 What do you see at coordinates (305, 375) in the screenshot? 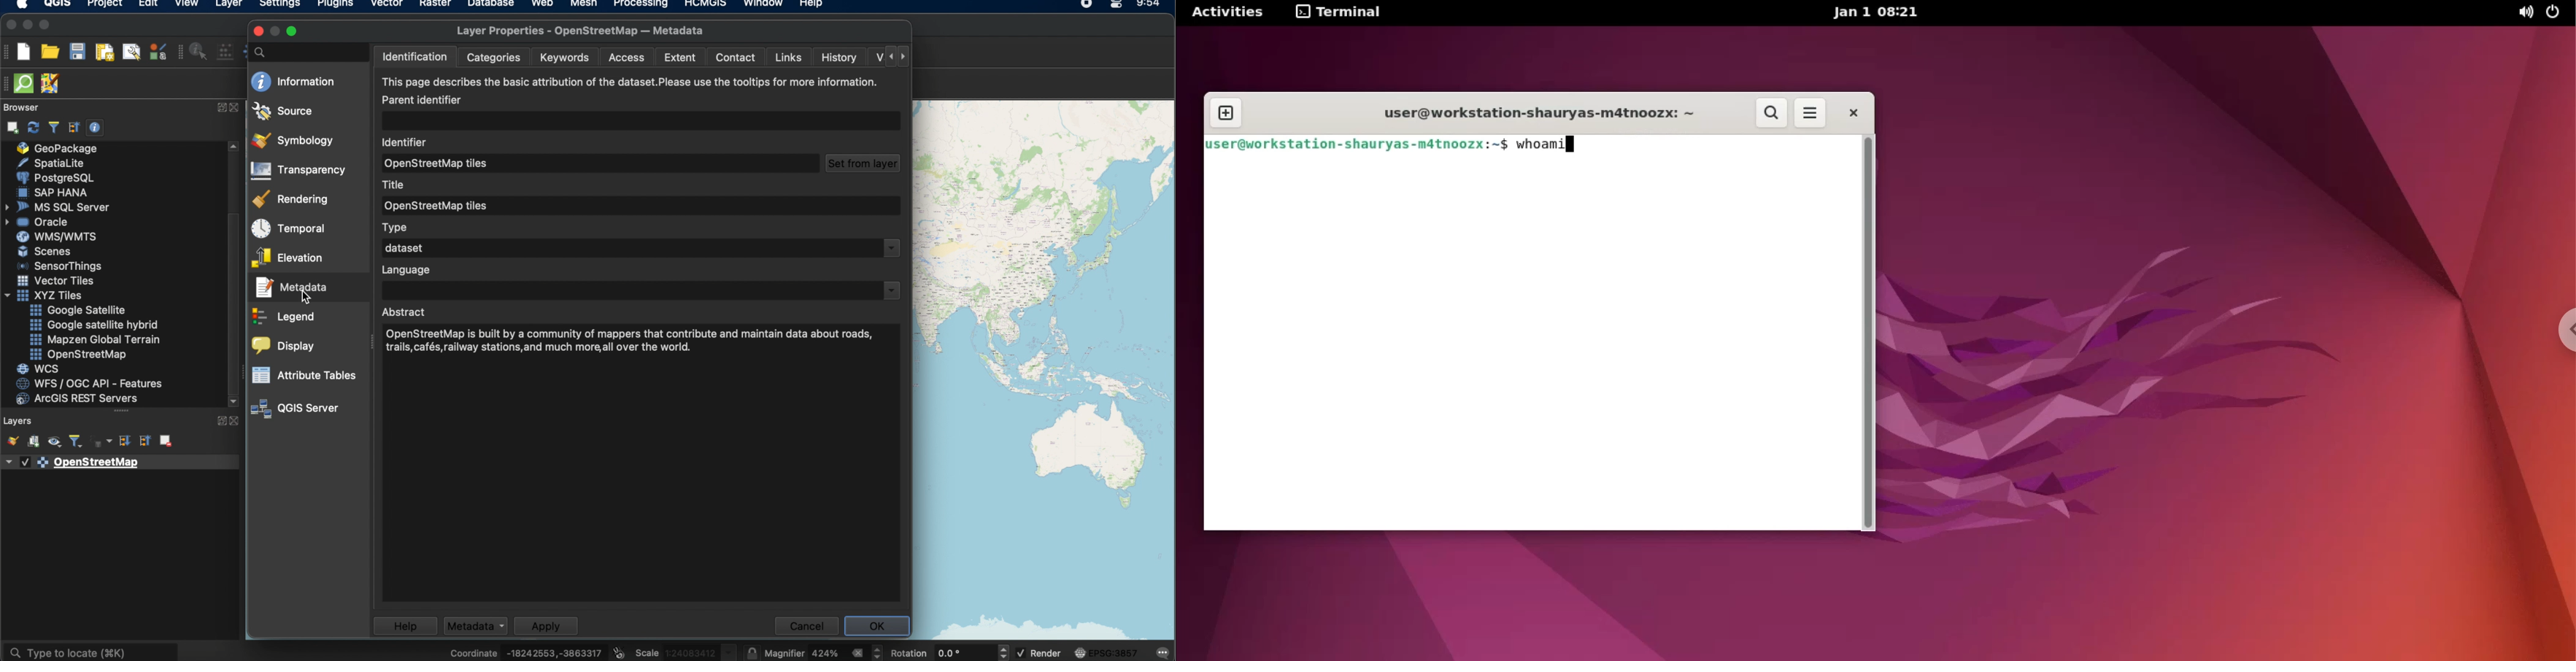
I see `attribute tables` at bounding box center [305, 375].